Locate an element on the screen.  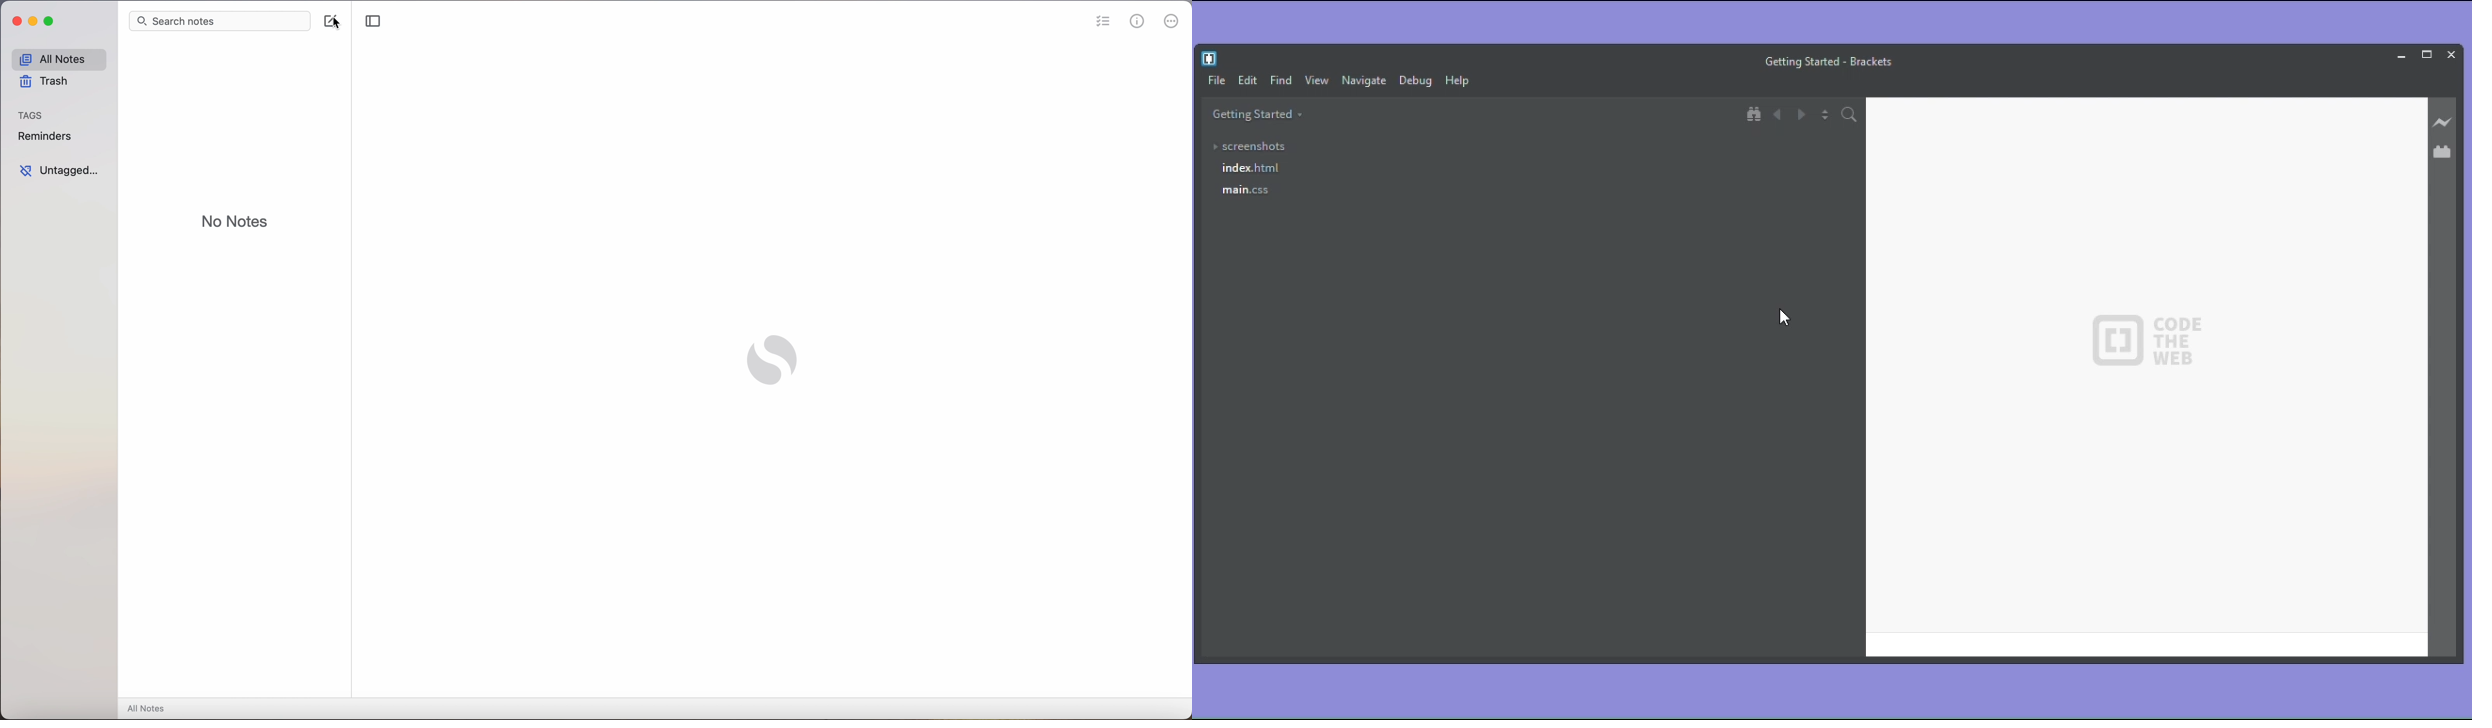
search is located at coordinates (1852, 116).